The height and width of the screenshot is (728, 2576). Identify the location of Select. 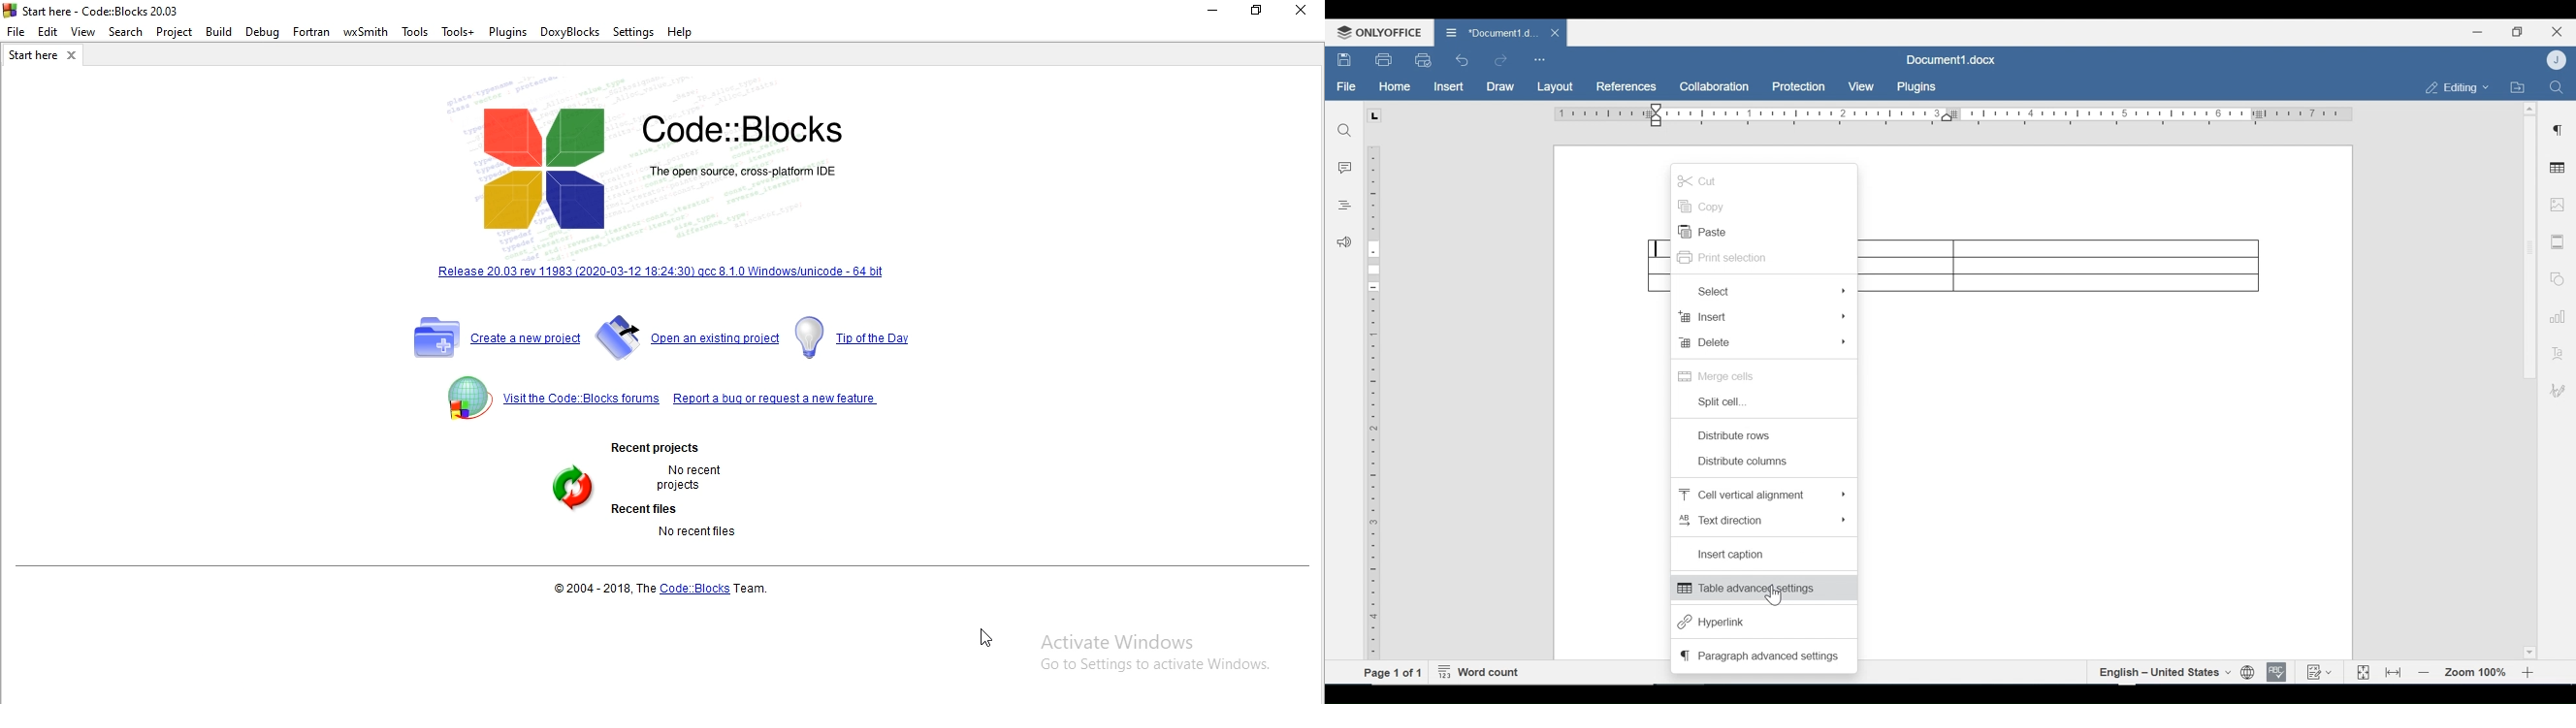
(1770, 291).